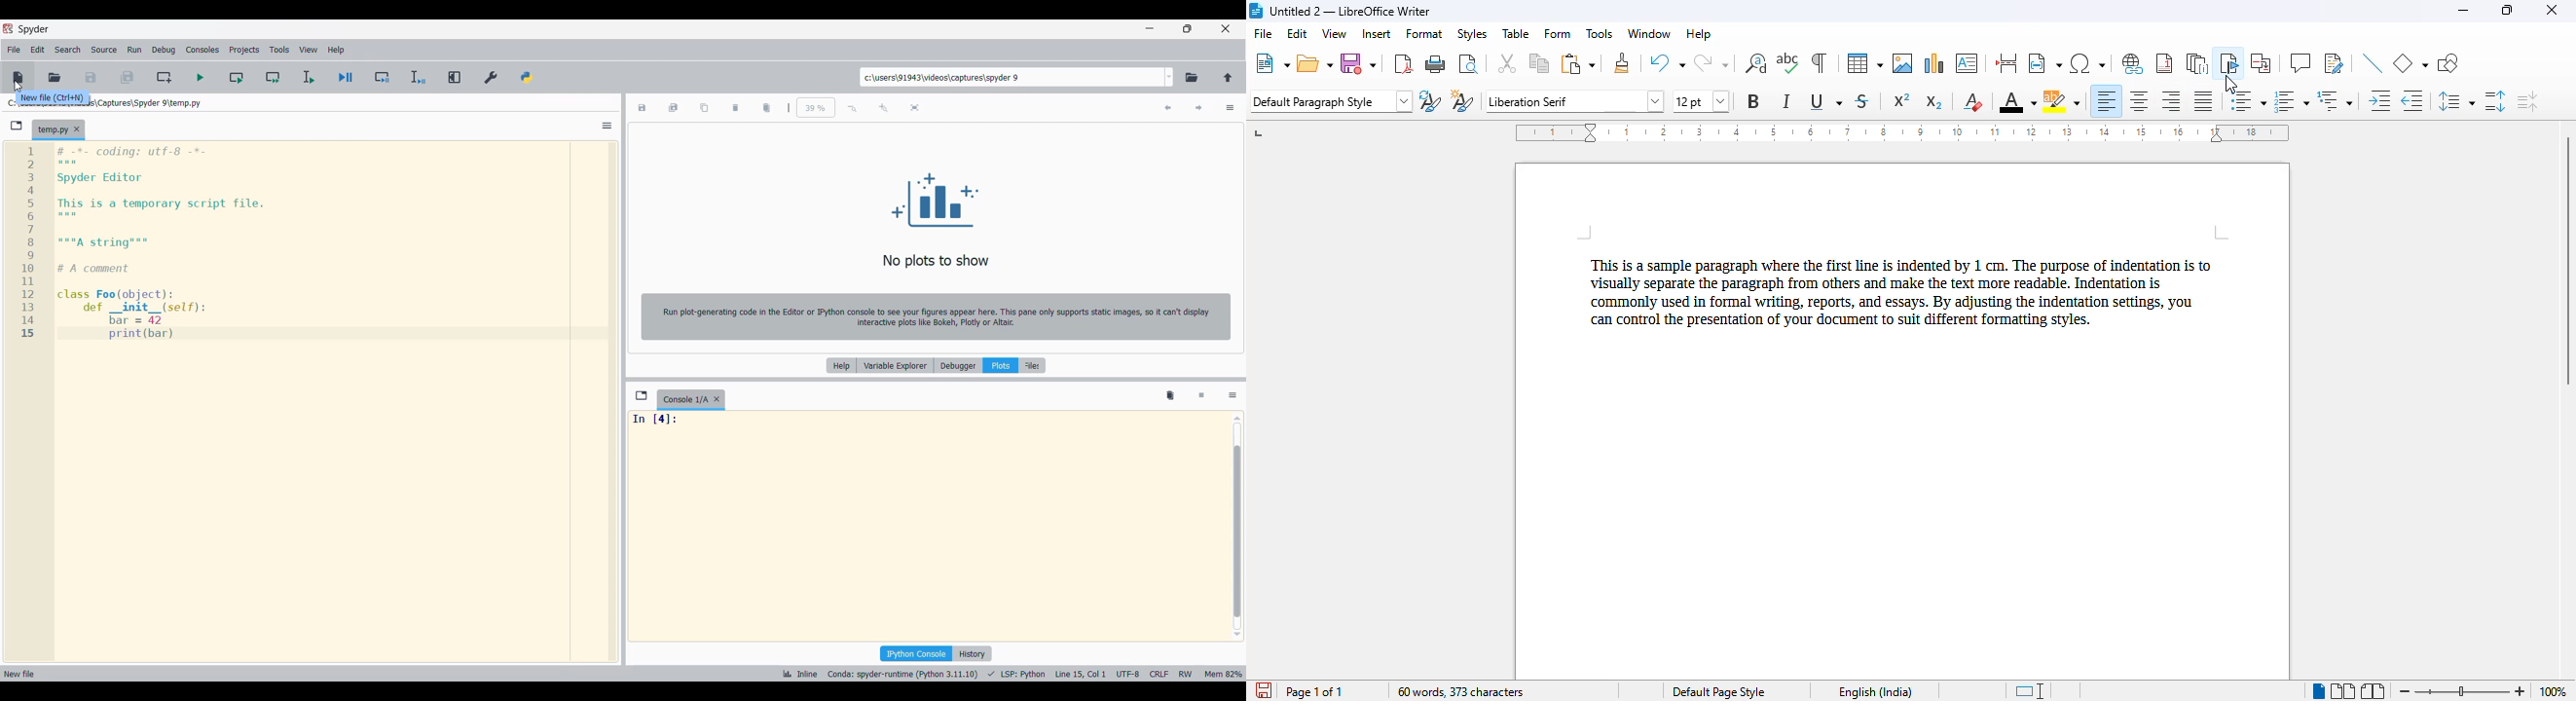  I want to click on Run current cell and go to next one, so click(273, 78).